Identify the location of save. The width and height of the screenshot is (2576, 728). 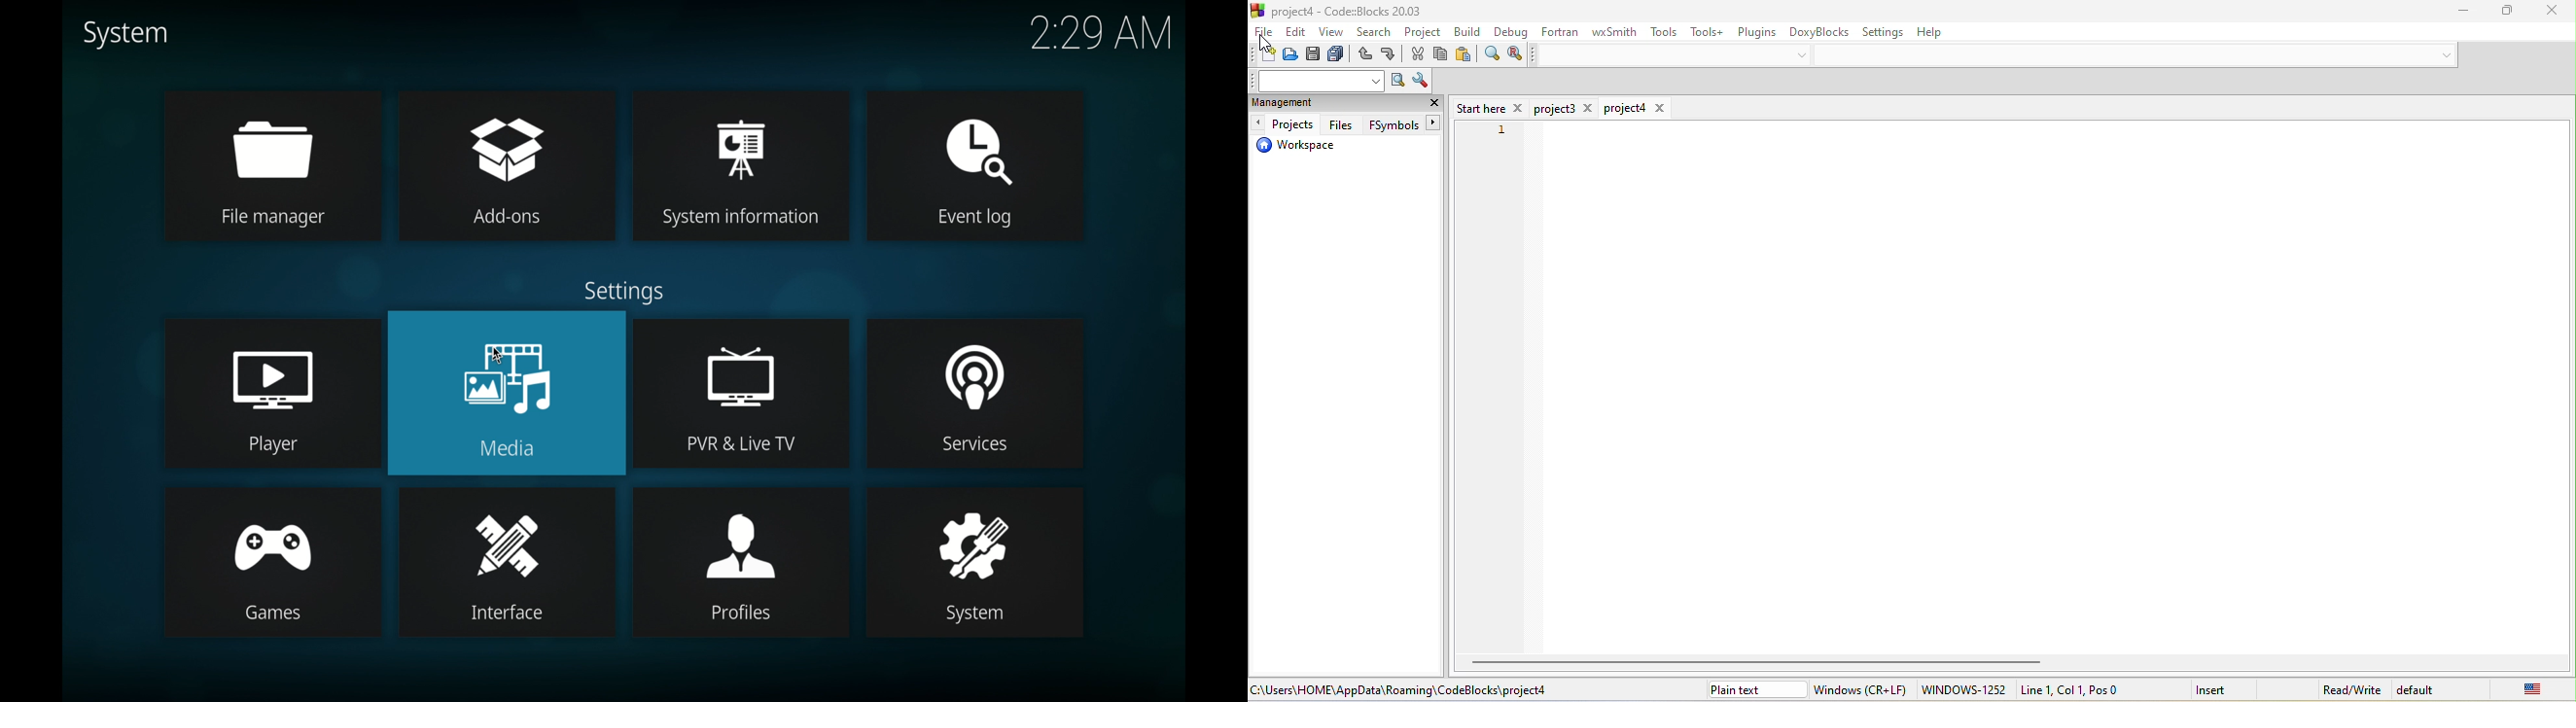
(1314, 56).